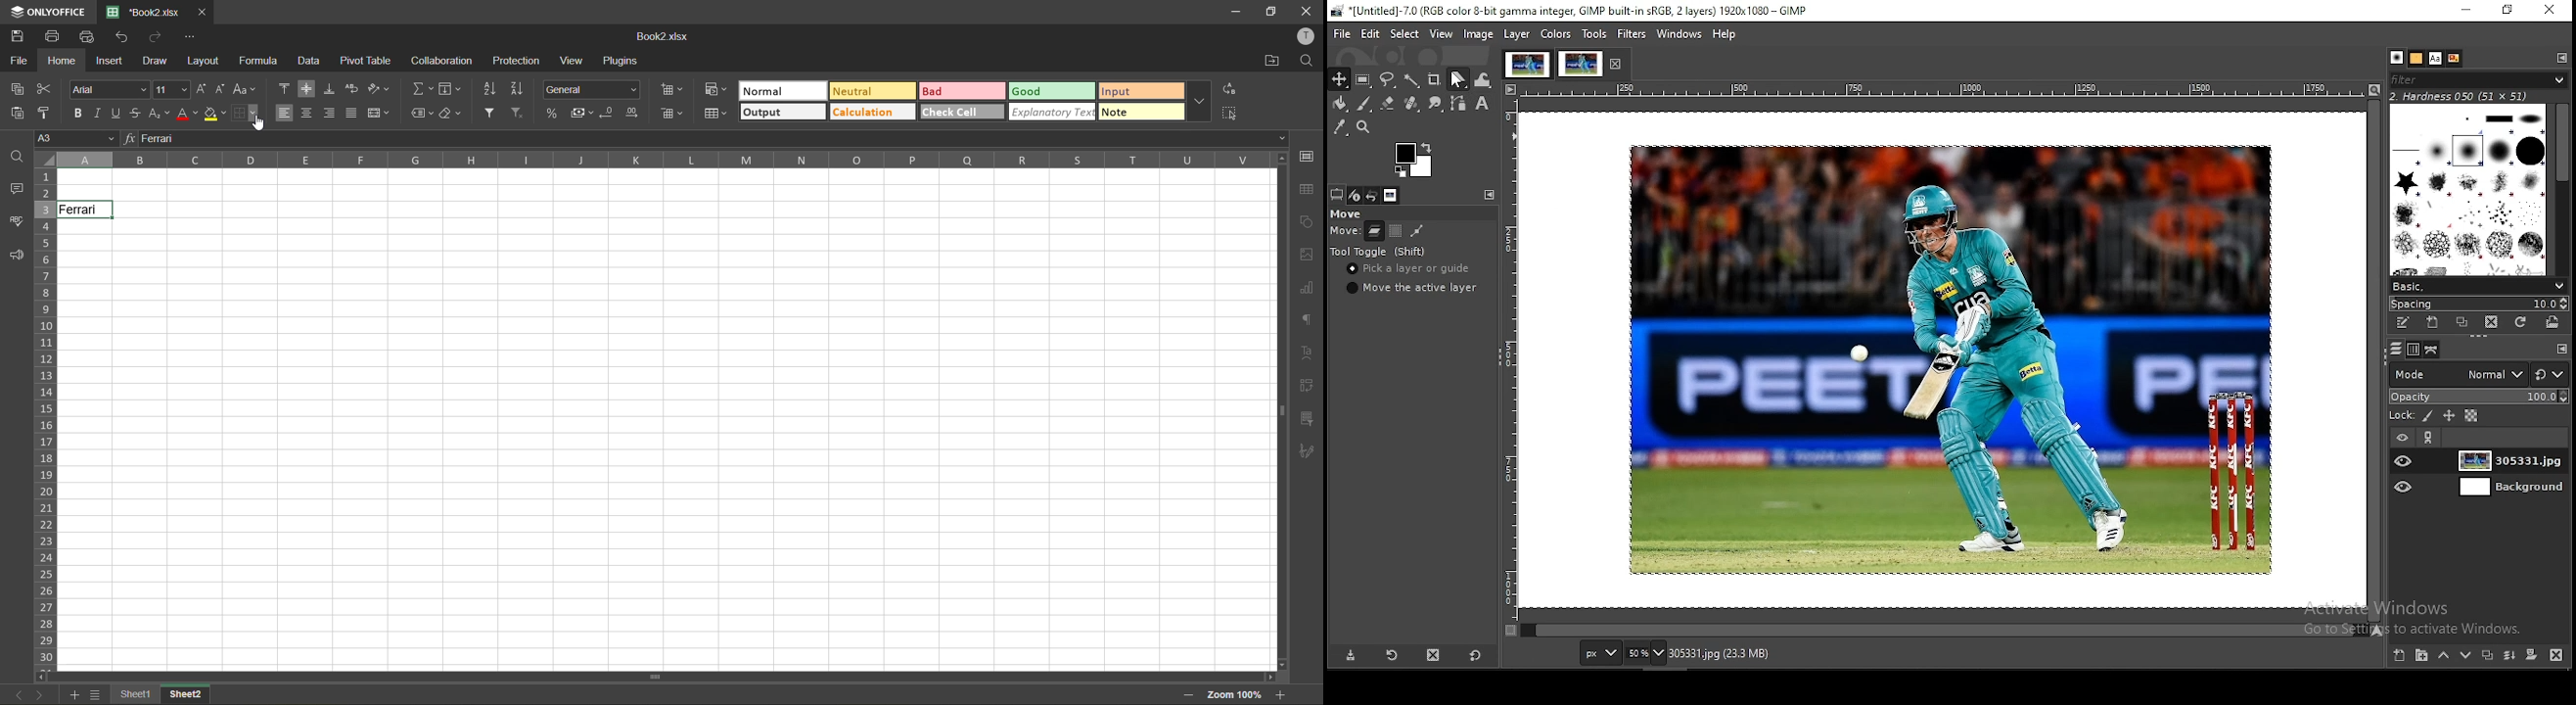  Describe the element at coordinates (17, 221) in the screenshot. I see `spellcheck` at that location.